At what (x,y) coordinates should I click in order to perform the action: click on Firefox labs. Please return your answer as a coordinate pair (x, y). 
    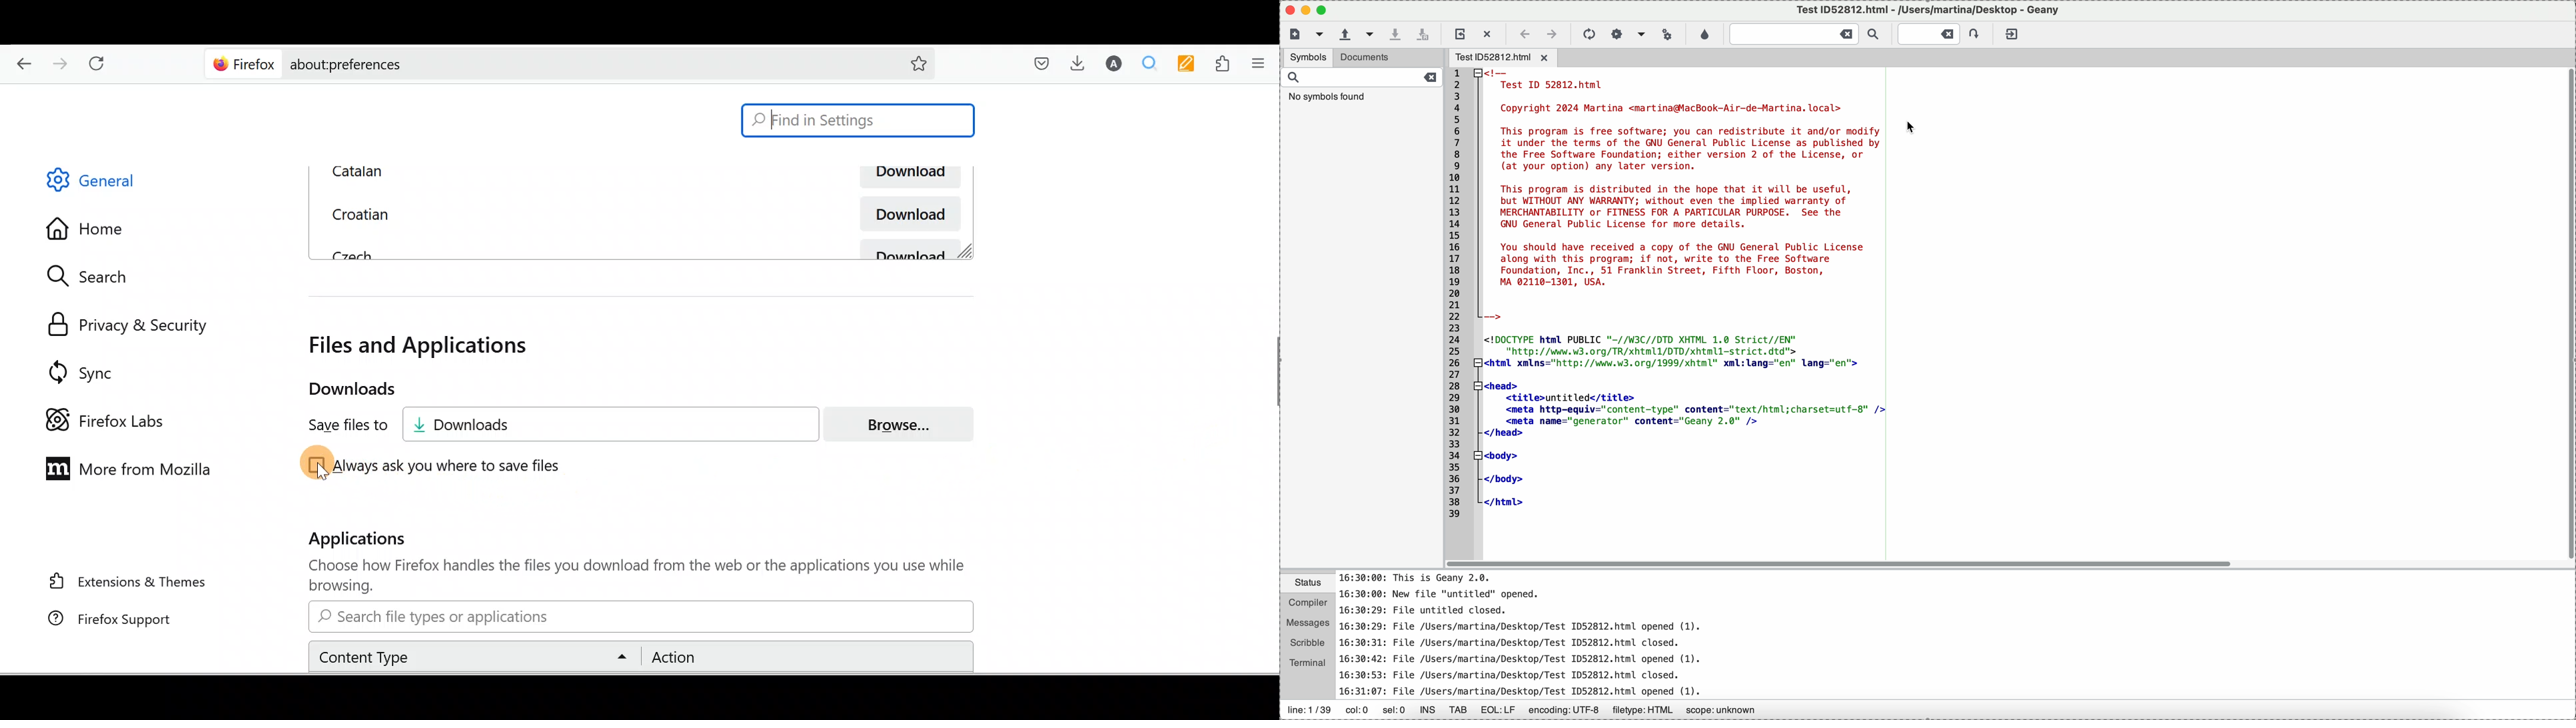
    Looking at the image, I should click on (101, 413).